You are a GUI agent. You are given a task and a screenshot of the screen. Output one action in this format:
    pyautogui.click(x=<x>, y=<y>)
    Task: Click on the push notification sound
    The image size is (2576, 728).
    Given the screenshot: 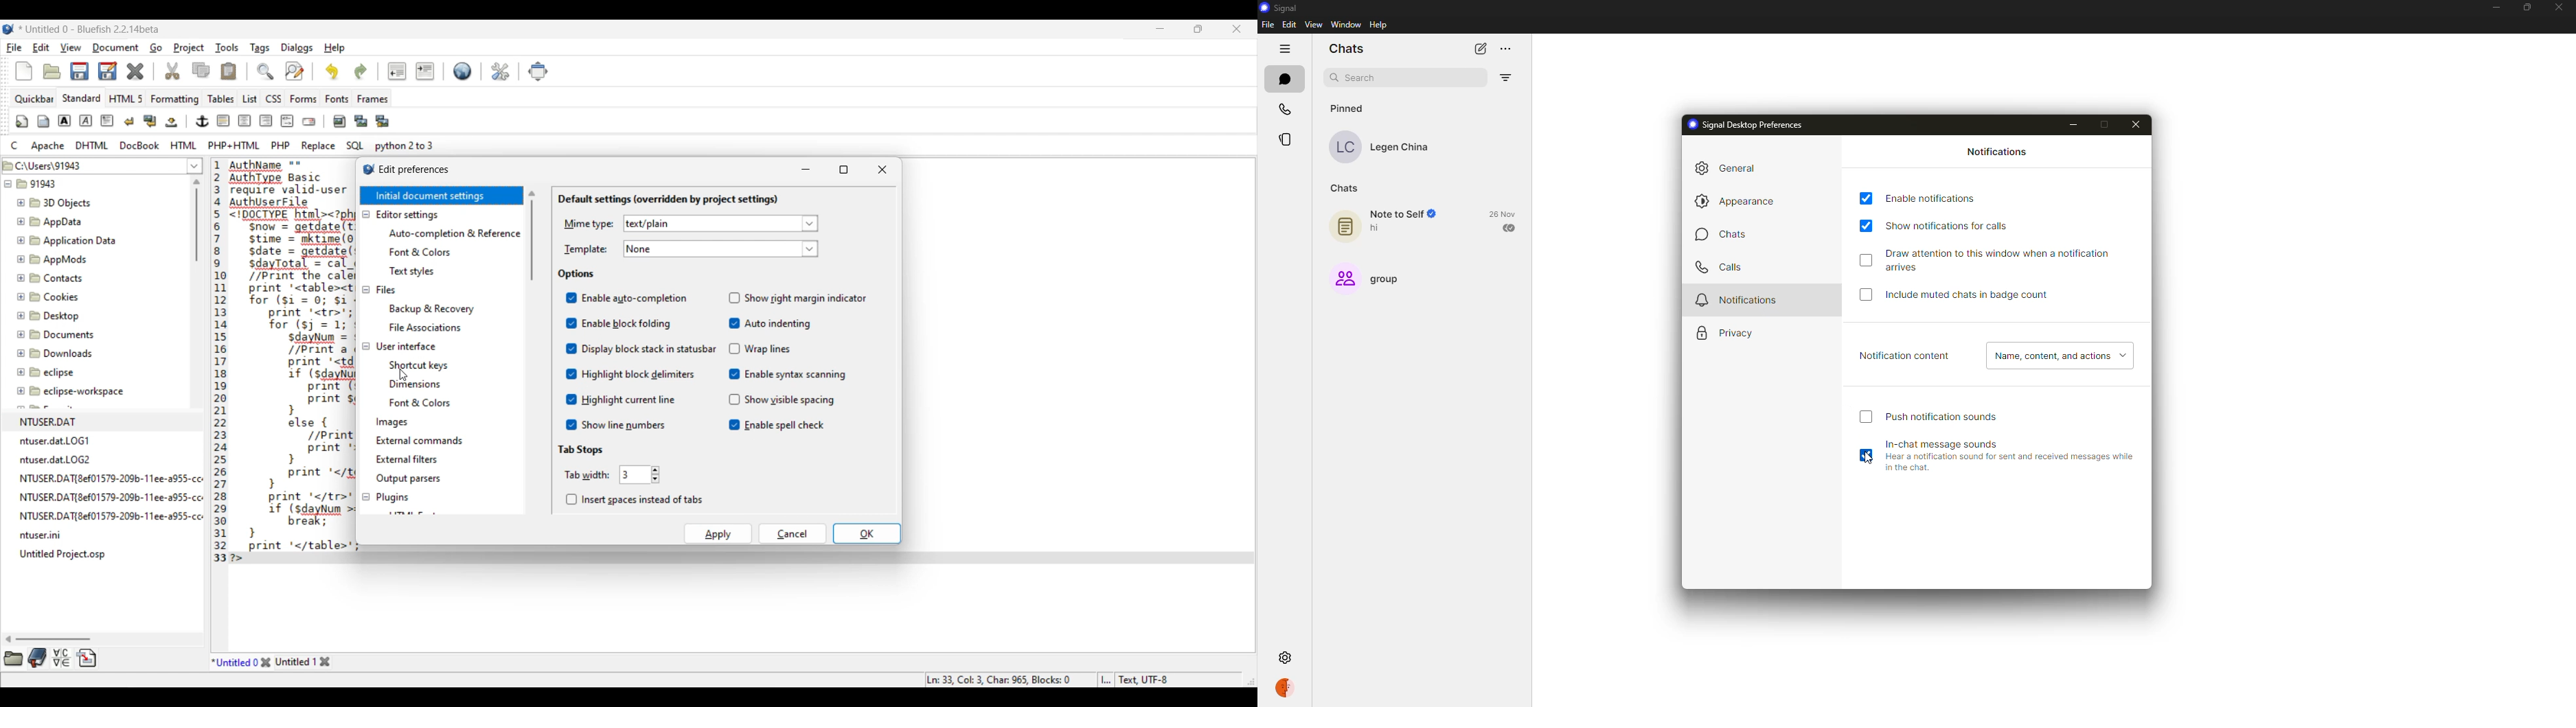 What is the action you would take?
    pyautogui.click(x=1942, y=417)
    